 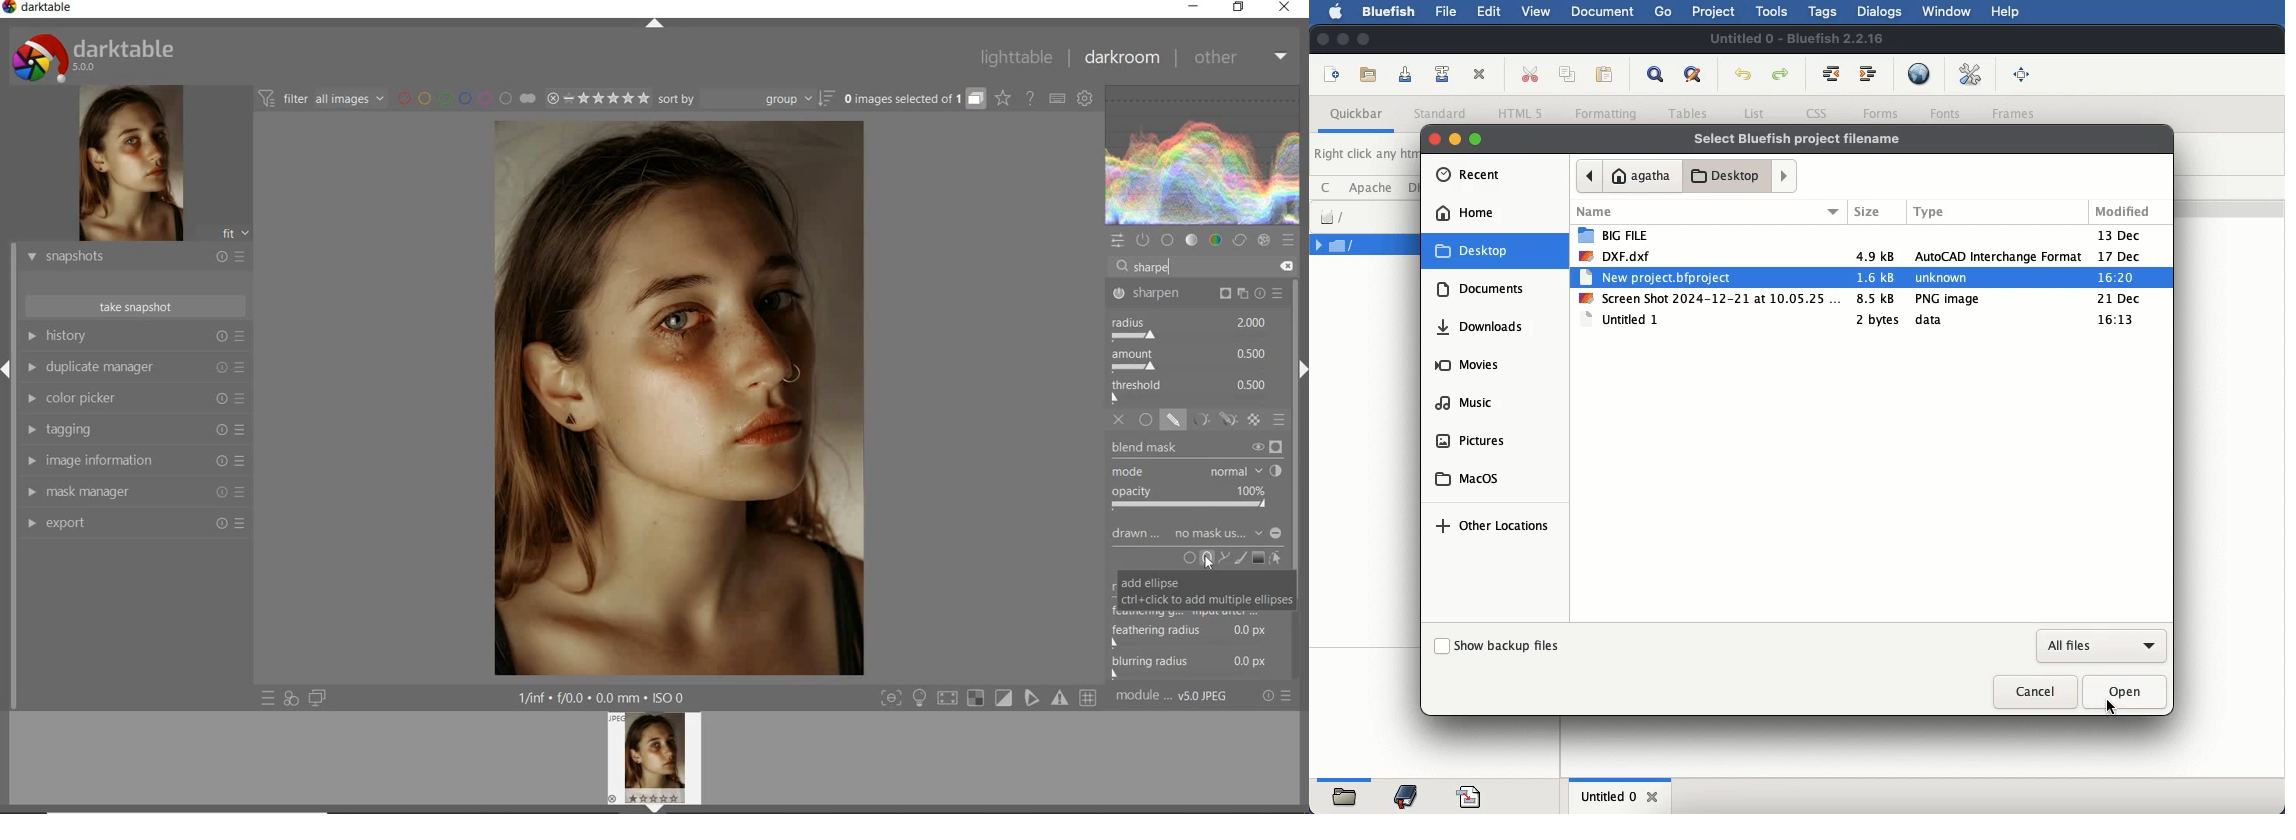 I want to click on Modified, so click(x=2125, y=205).